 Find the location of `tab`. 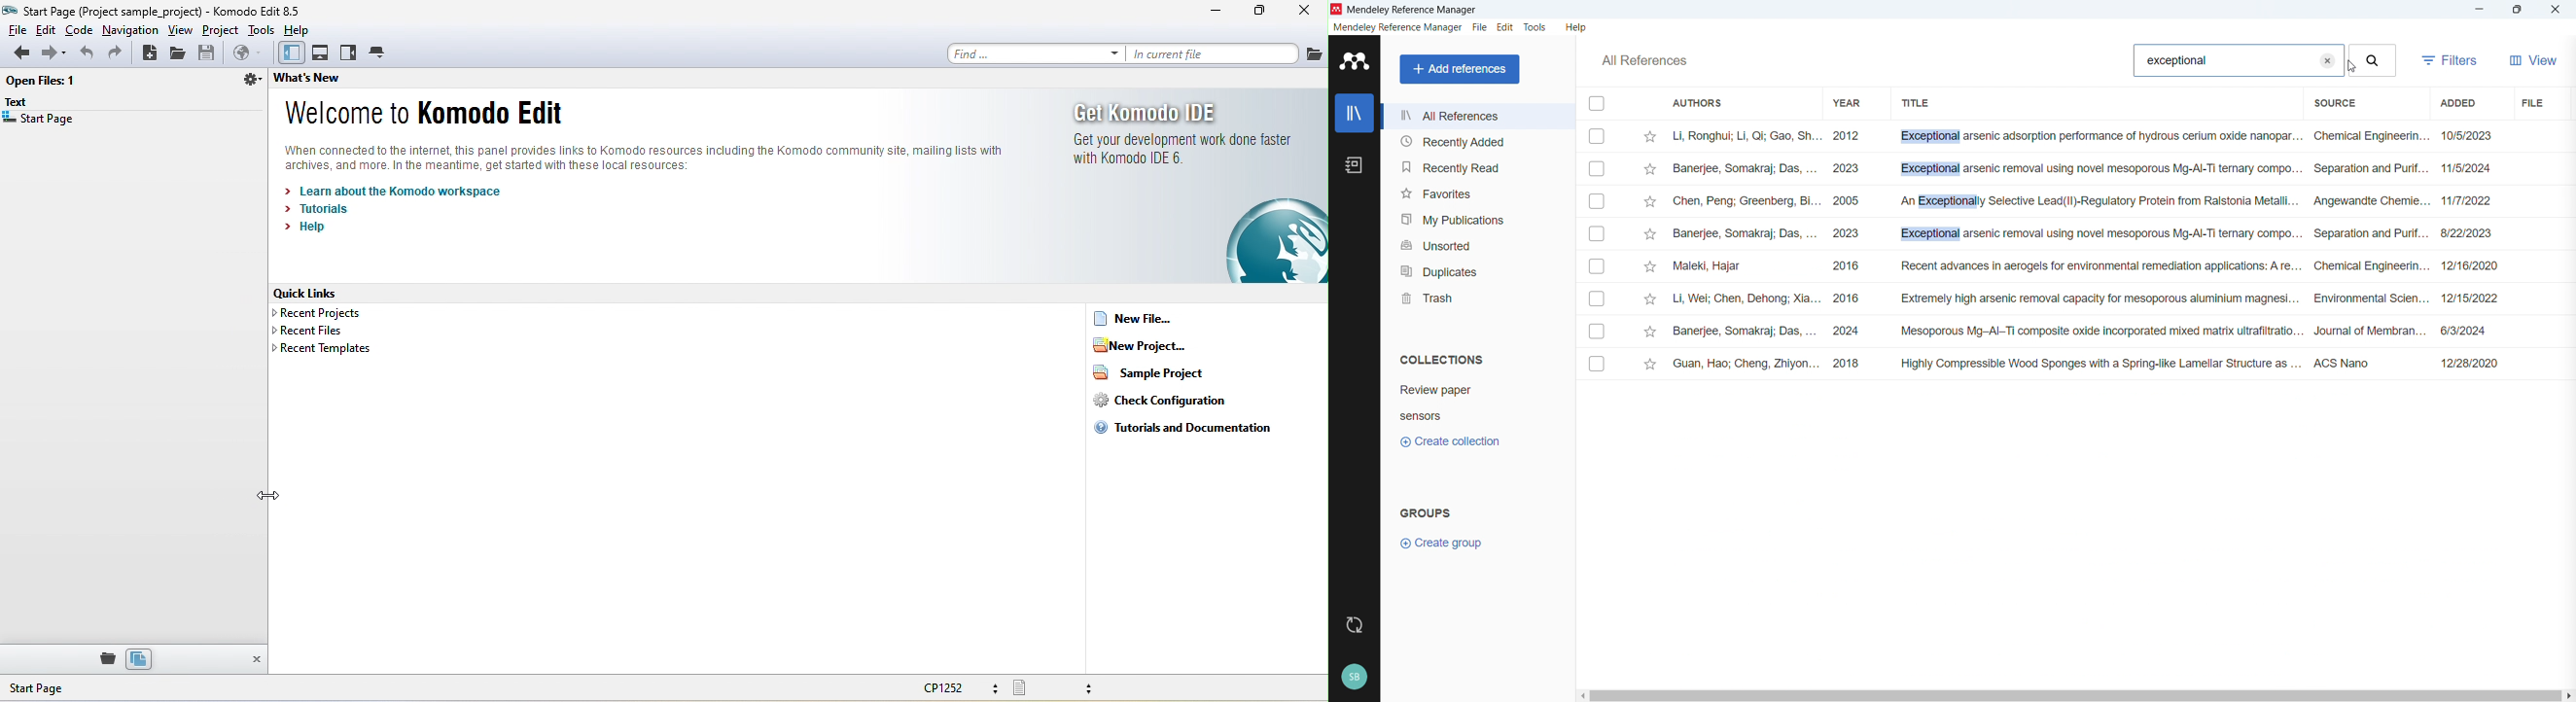

tab is located at coordinates (379, 52).